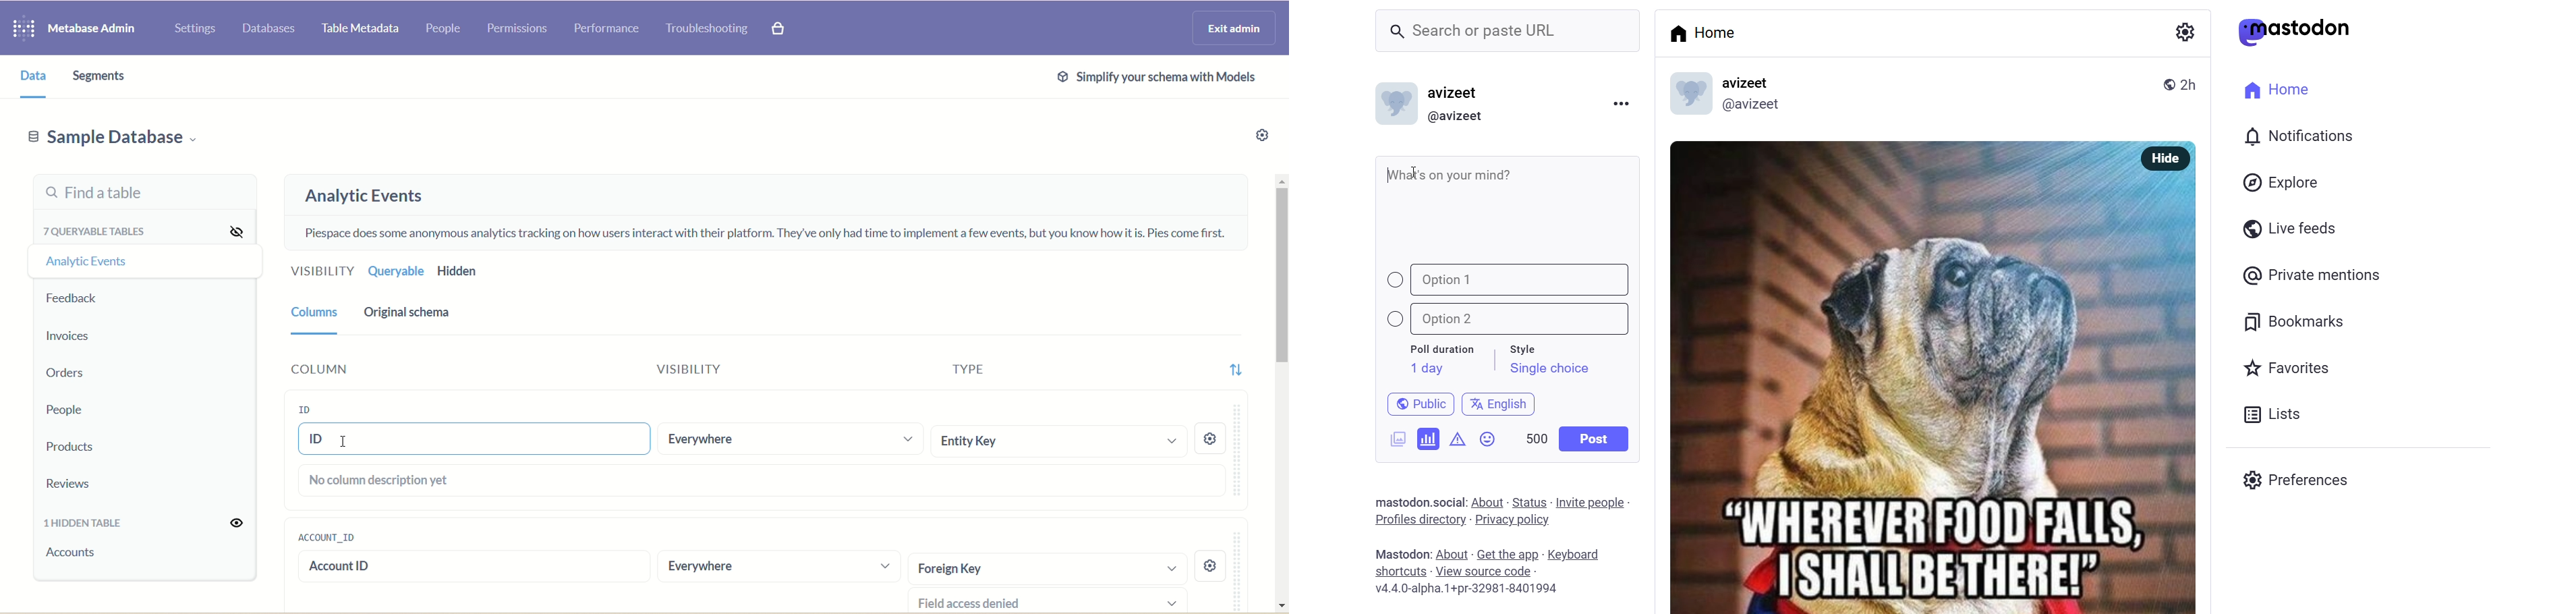  Describe the element at coordinates (324, 535) in the screenshot. I see `account_id` at that location.